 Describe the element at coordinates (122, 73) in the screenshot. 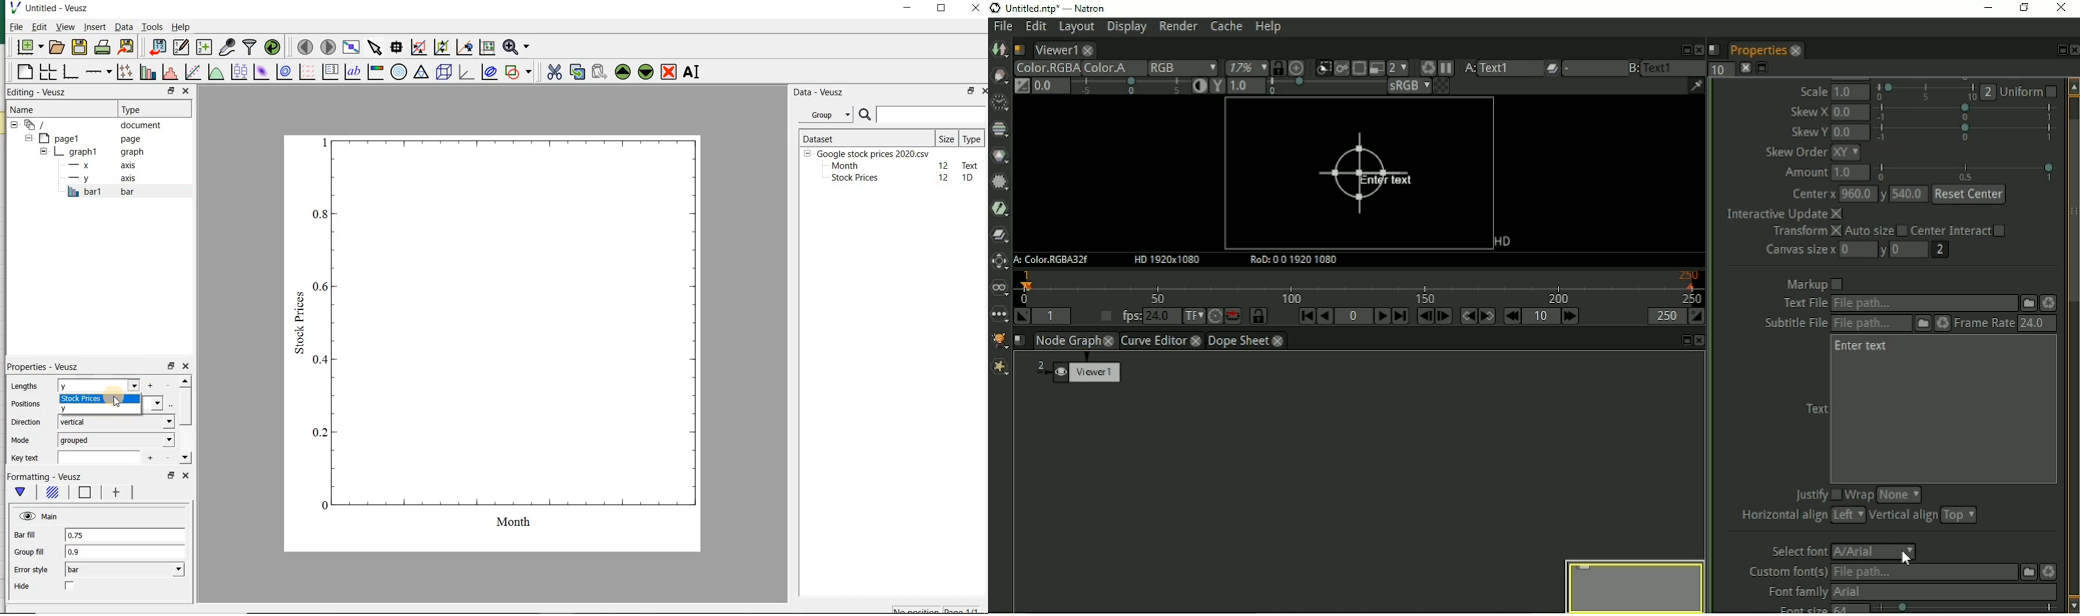

I see `plot points with lines and errorbars` at that location.